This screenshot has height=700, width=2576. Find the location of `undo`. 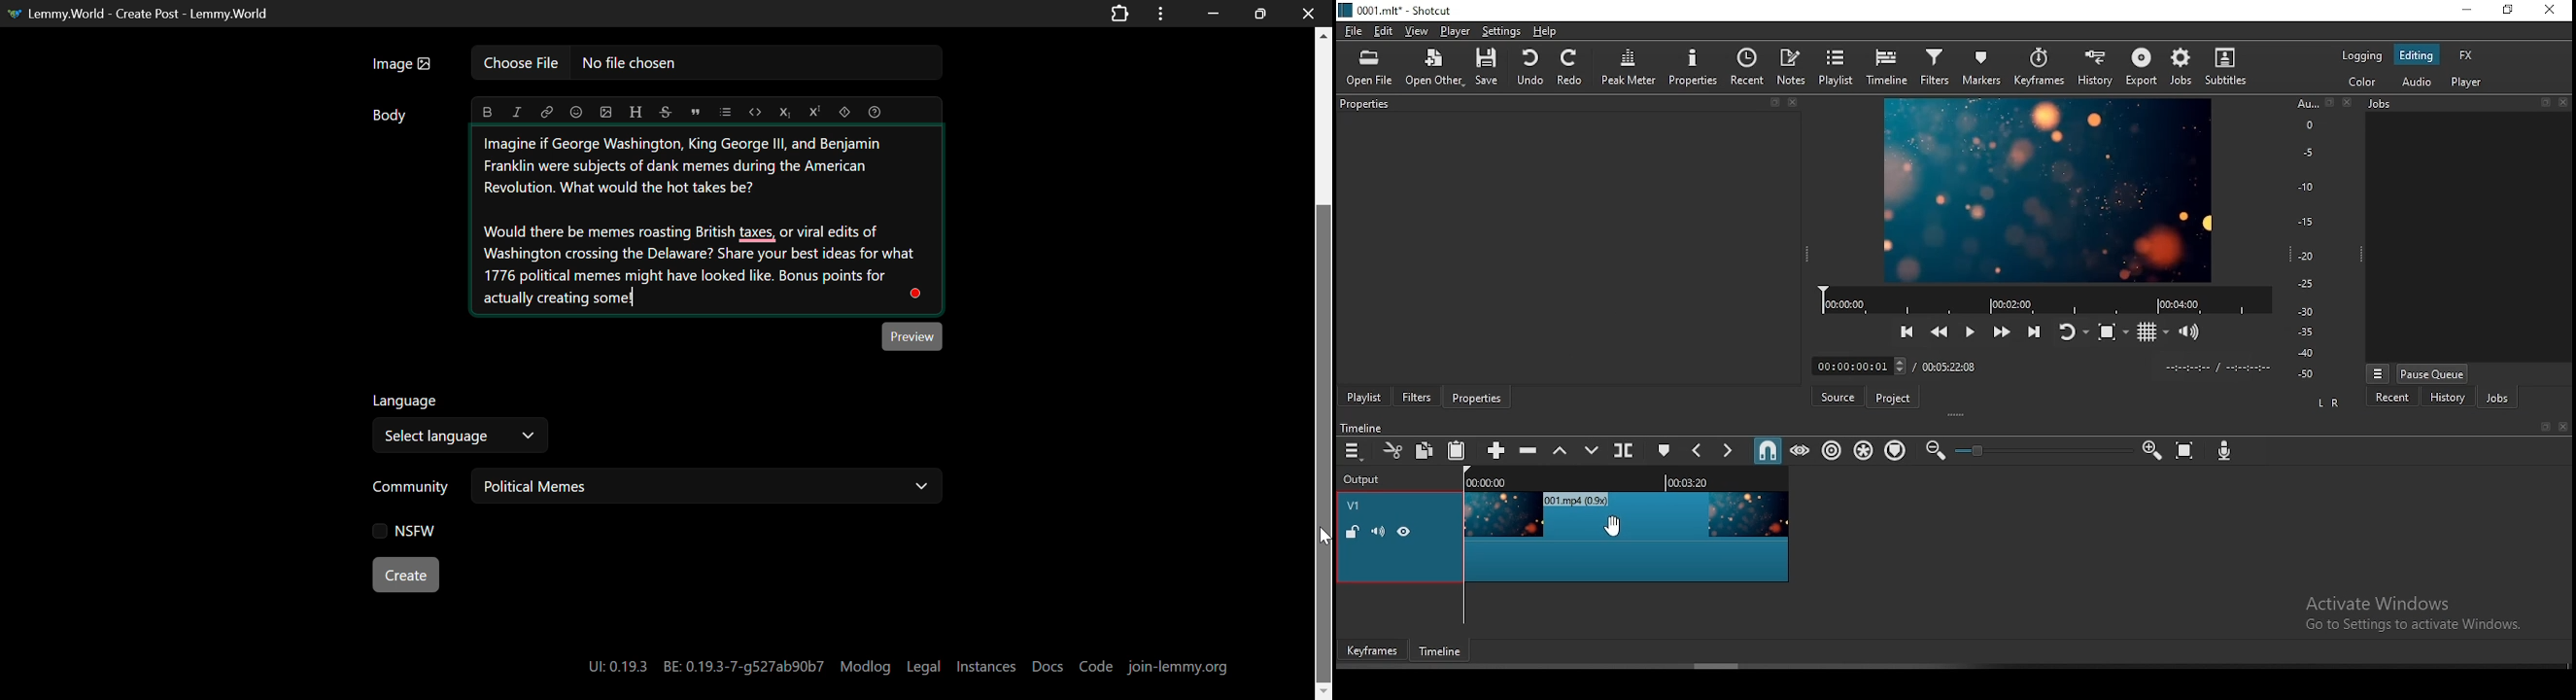

undo is located at coordinates (1531, 68).